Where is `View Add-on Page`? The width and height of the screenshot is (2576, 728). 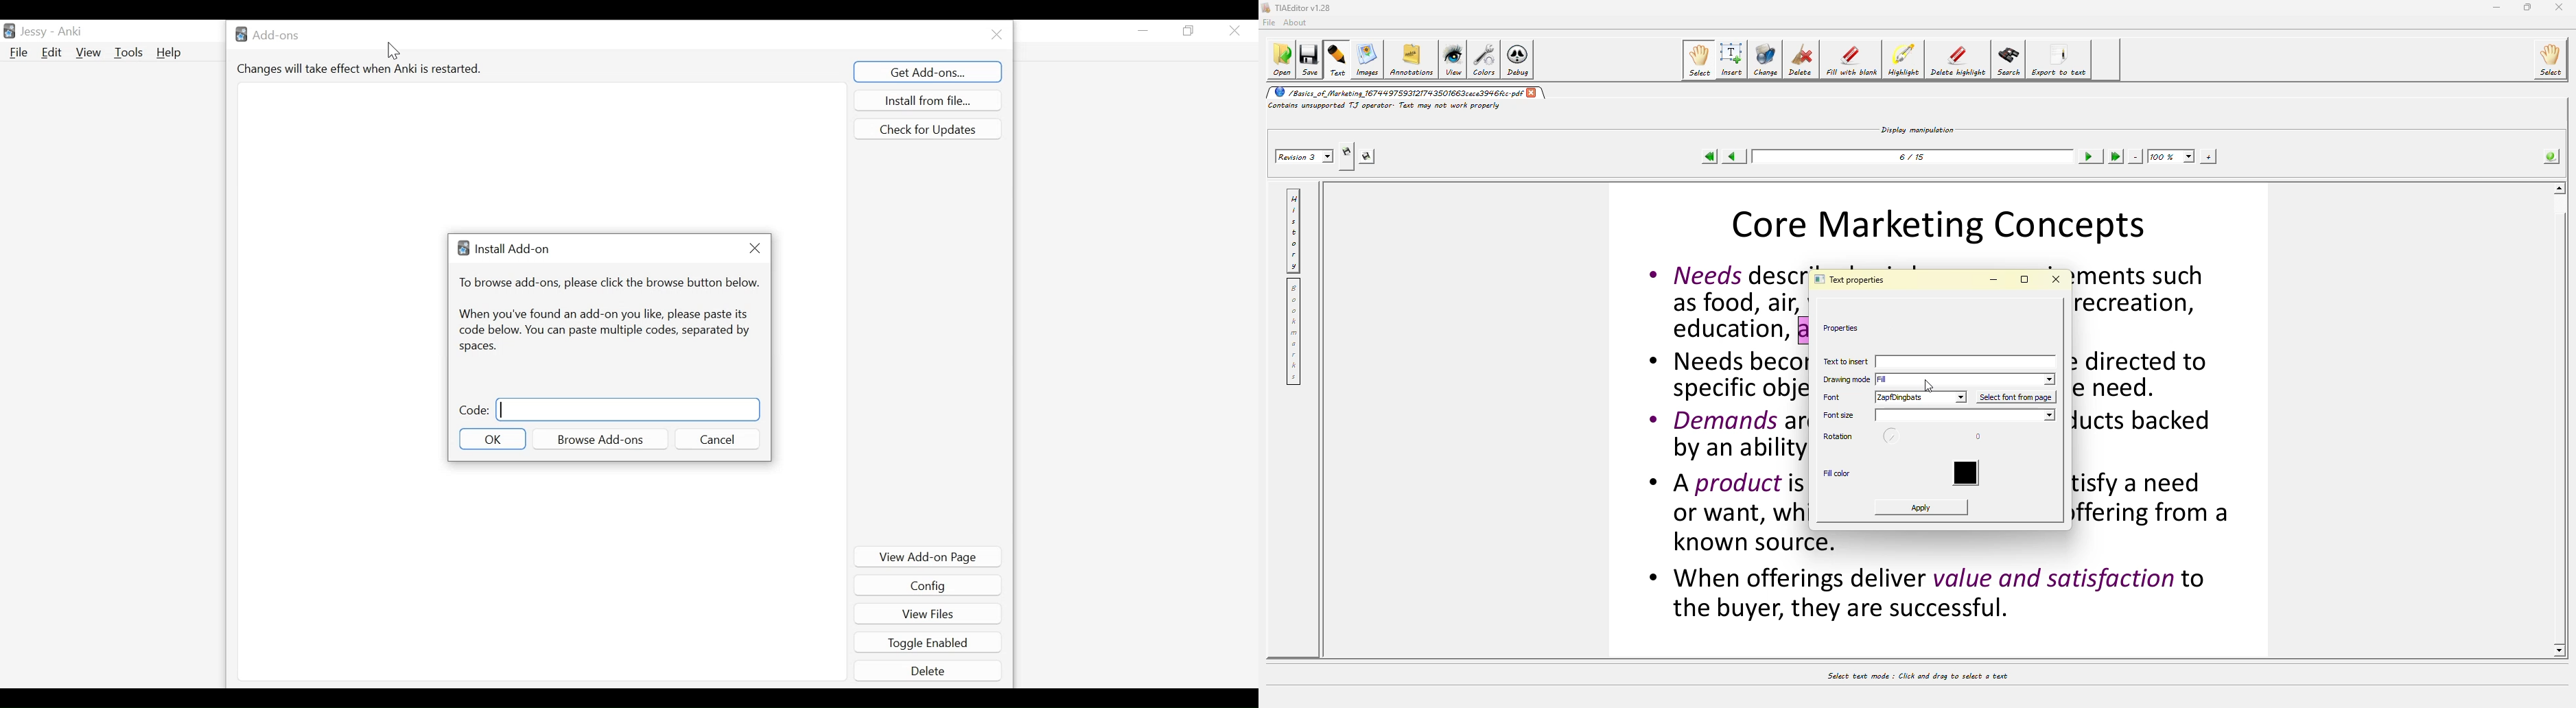 View Add-on Page is located at coordinates (929, 557).